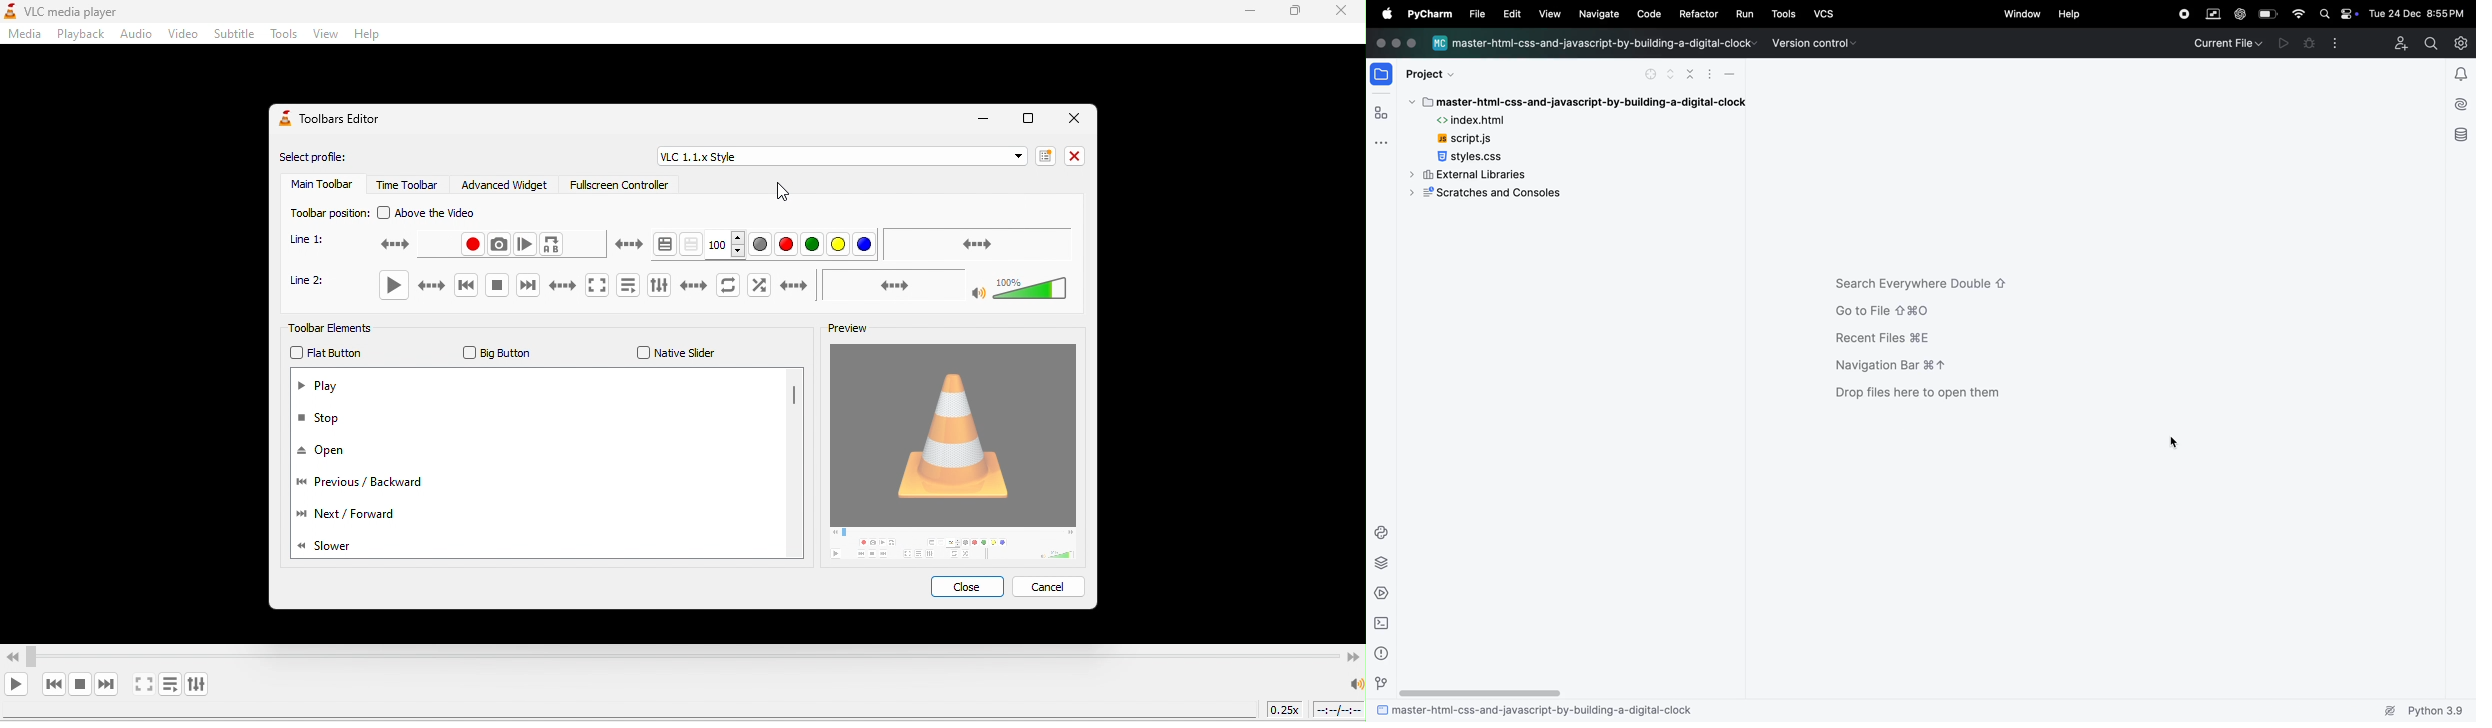 The height and width of the screenshot is (728, 2492). What do you see at coordinates (368, 486) in the screenshot?
I see `previous/backward` at bounding box center [368, 486].